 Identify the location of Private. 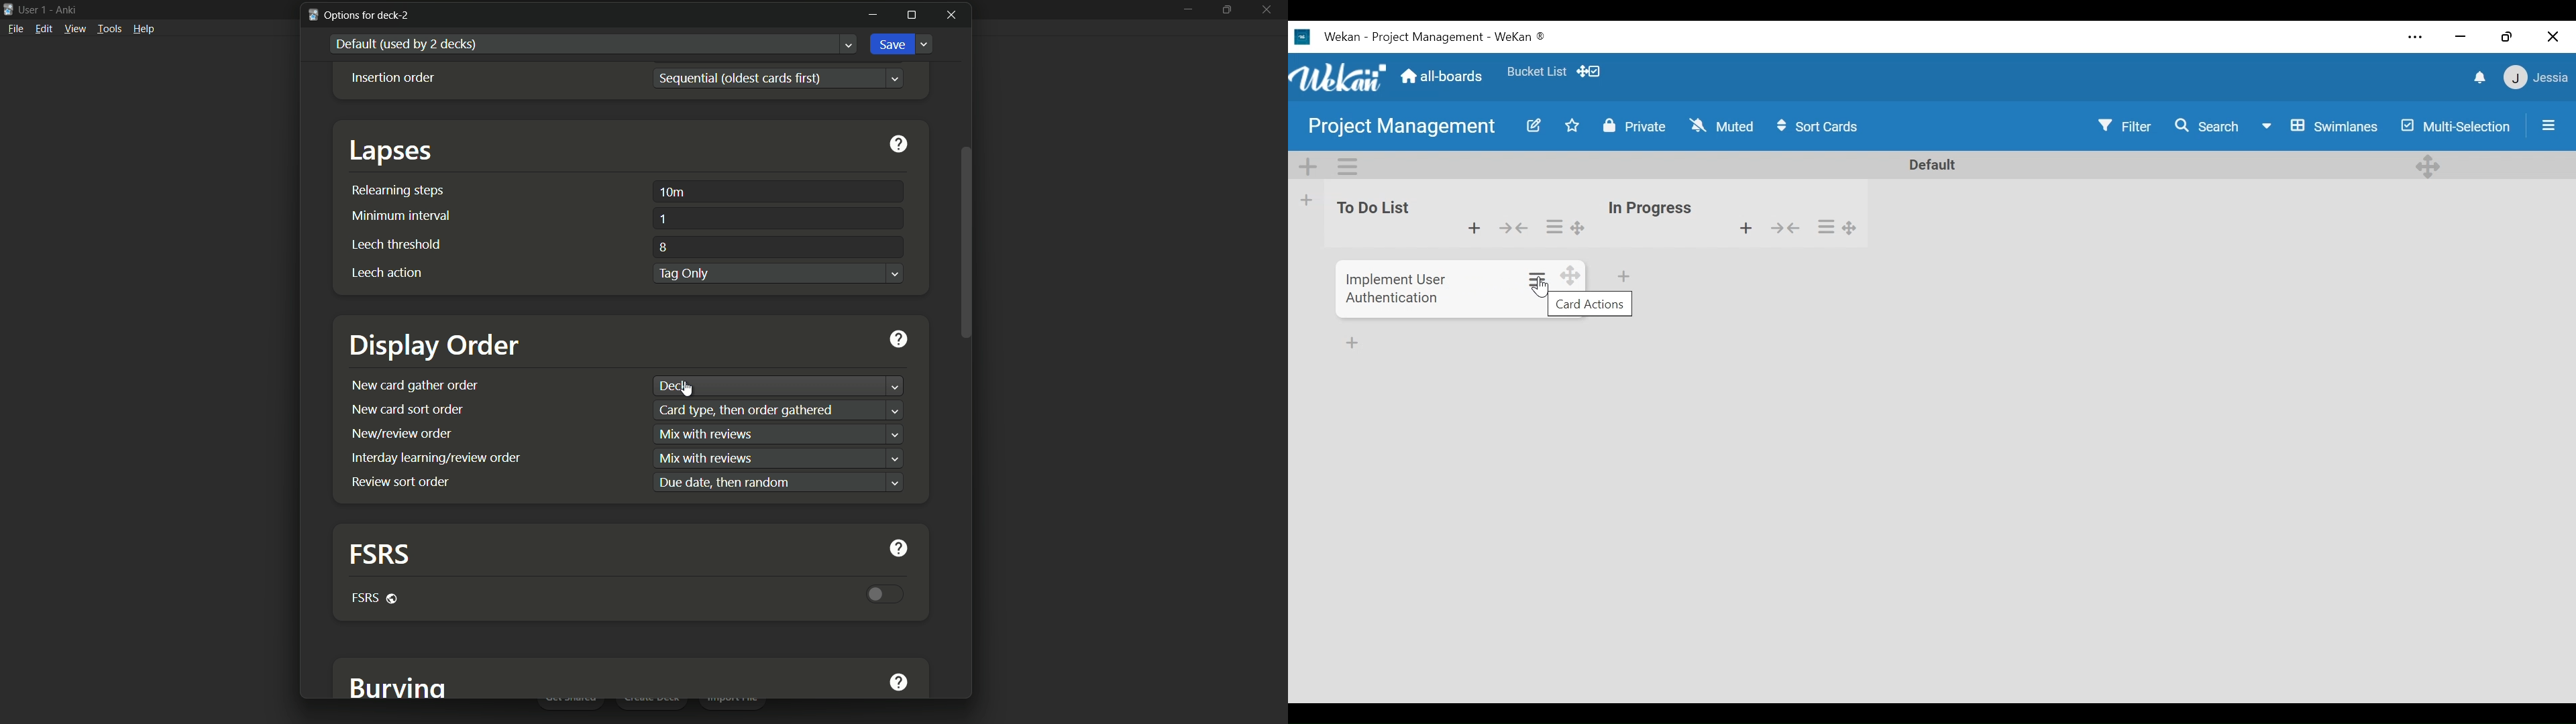
(1638, 127).